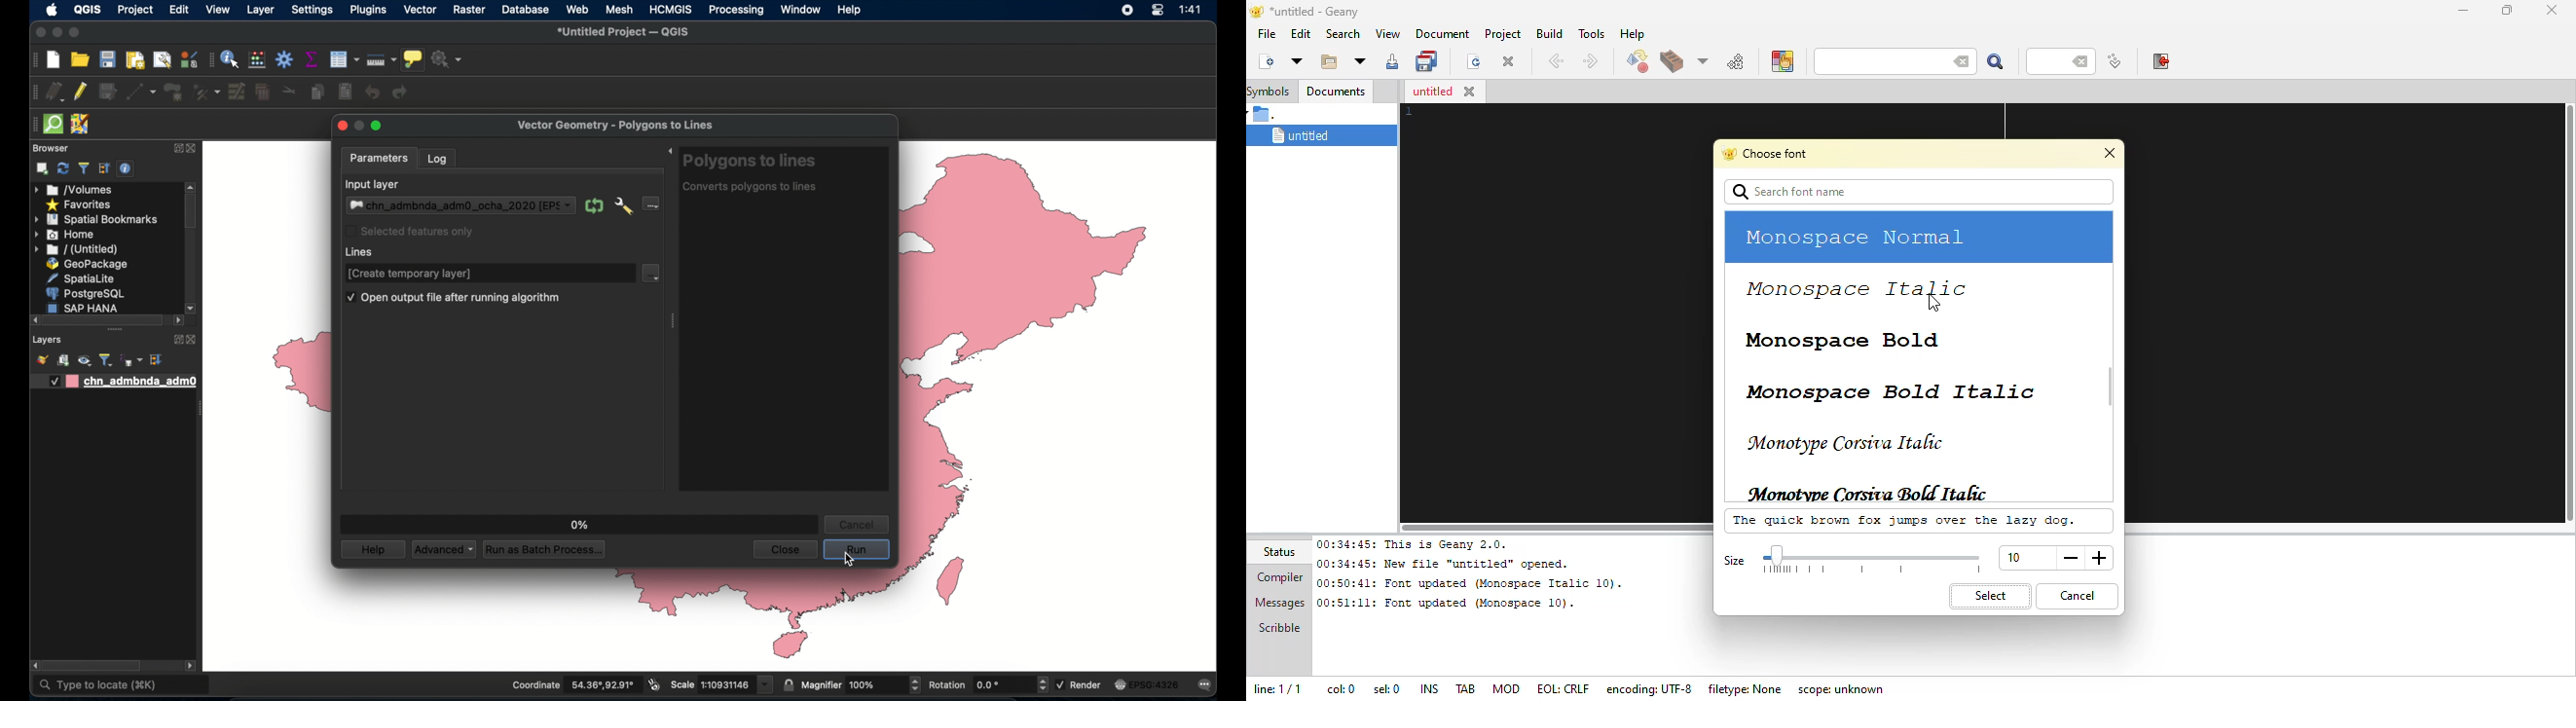  I want to click on line number, so click(2050, 61).